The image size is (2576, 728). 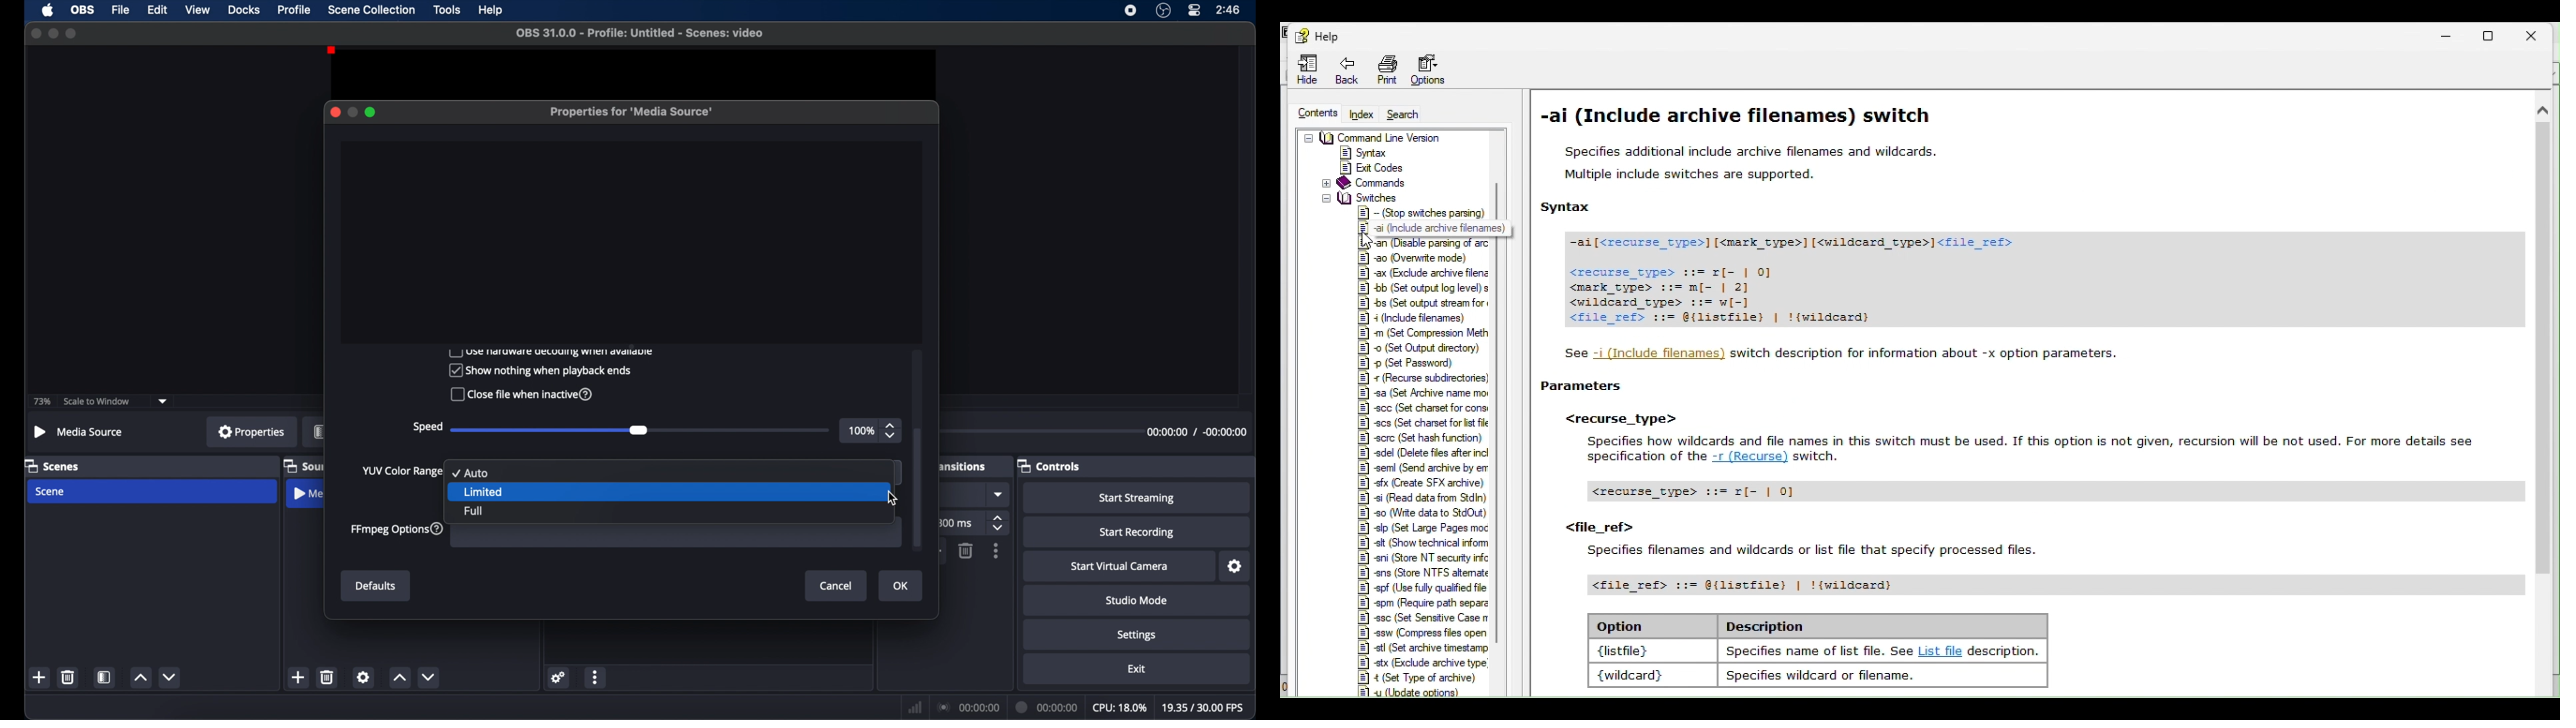 I want to click on limited, so click(x=484, y=491).